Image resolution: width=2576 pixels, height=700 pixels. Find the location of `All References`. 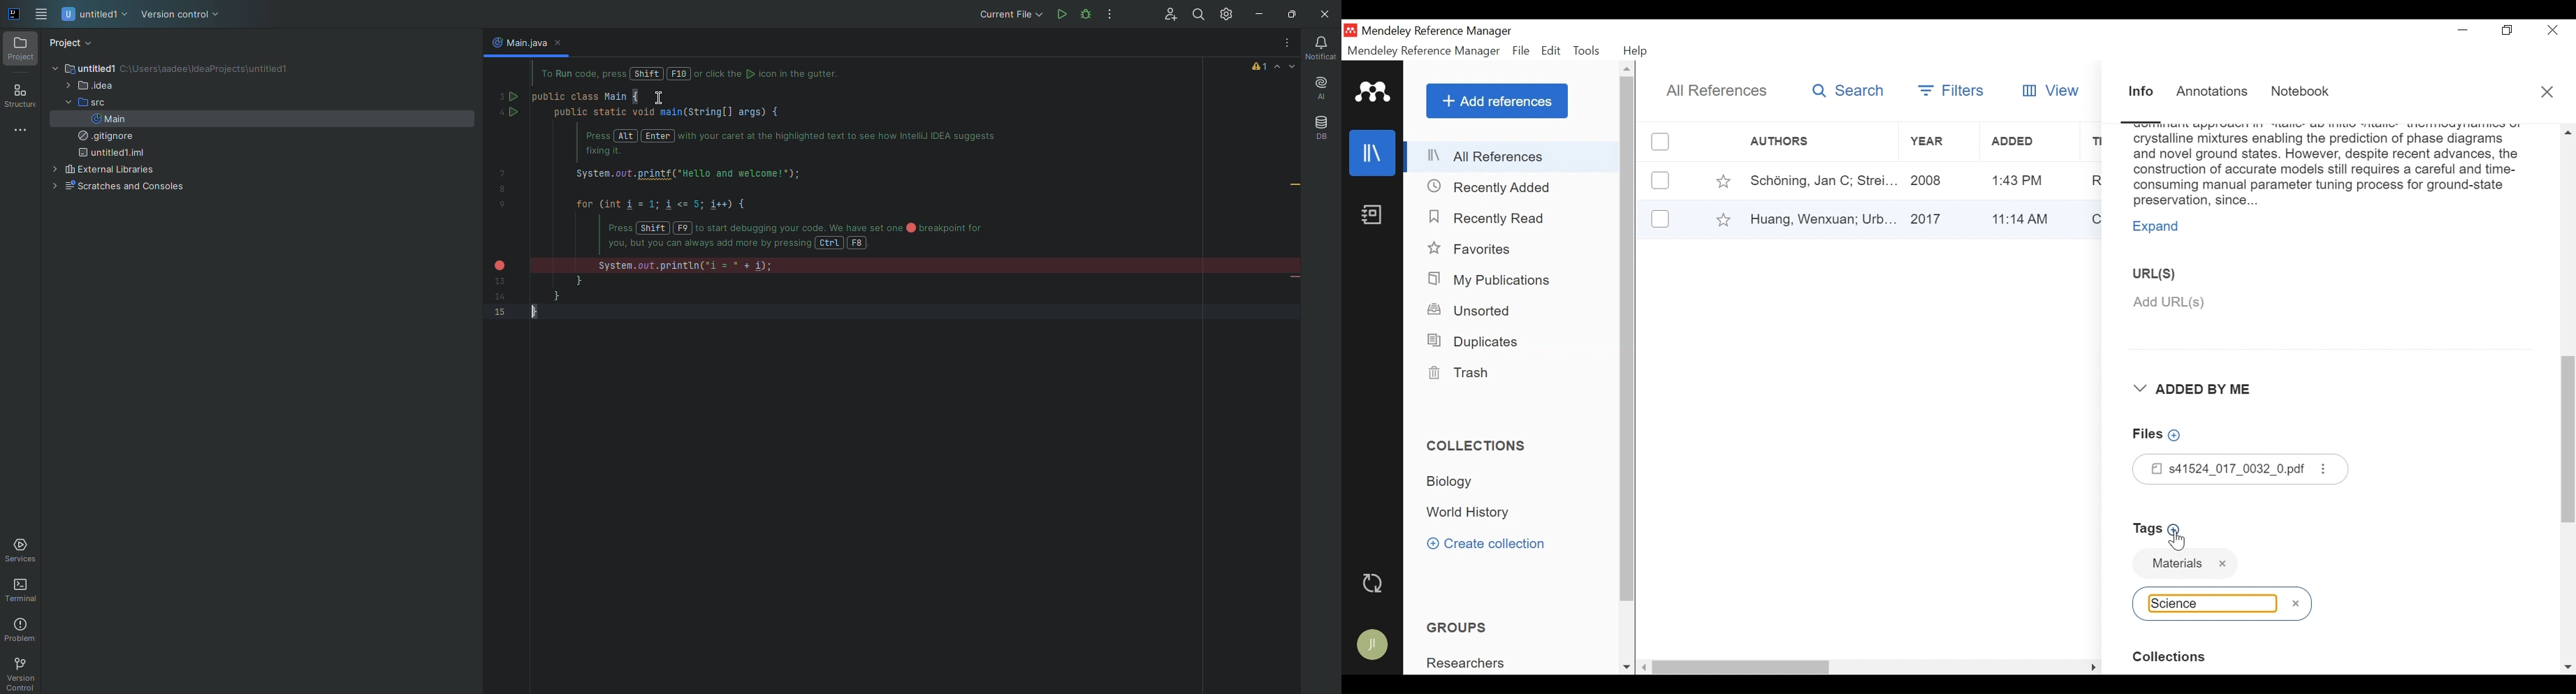

All References is located at coordinates (1513, 156).